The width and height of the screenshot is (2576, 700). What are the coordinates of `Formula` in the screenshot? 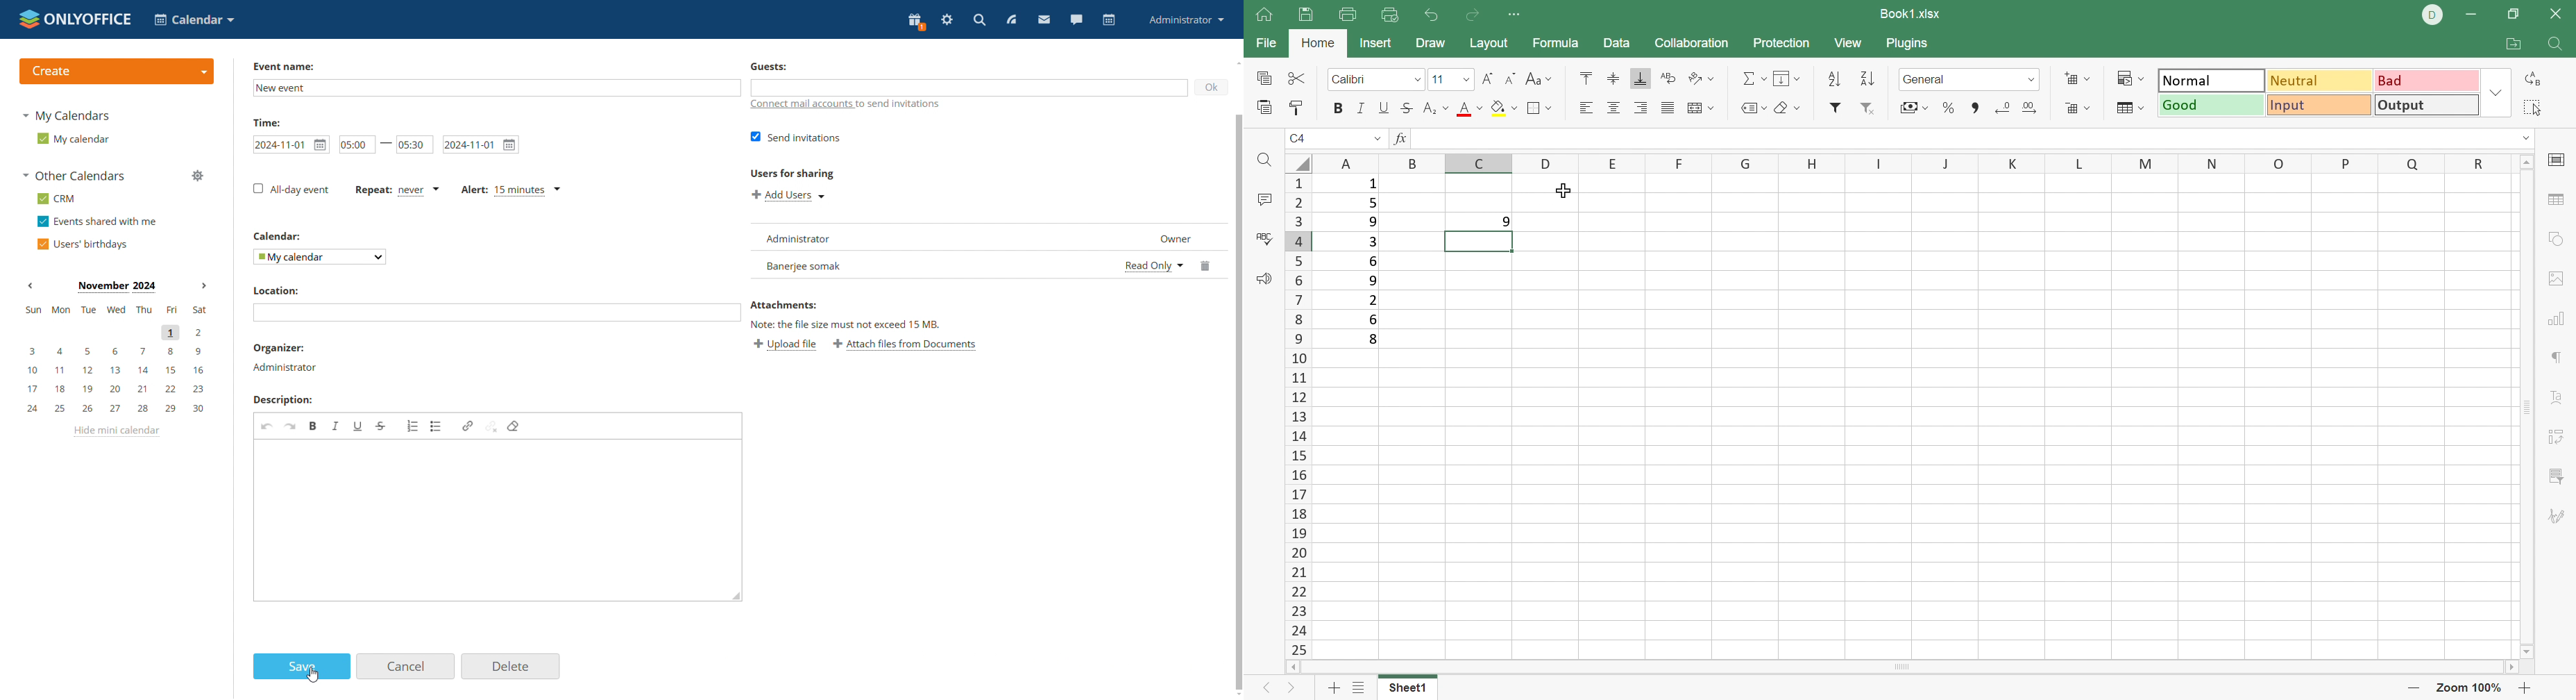 It's located at (1554, 45).